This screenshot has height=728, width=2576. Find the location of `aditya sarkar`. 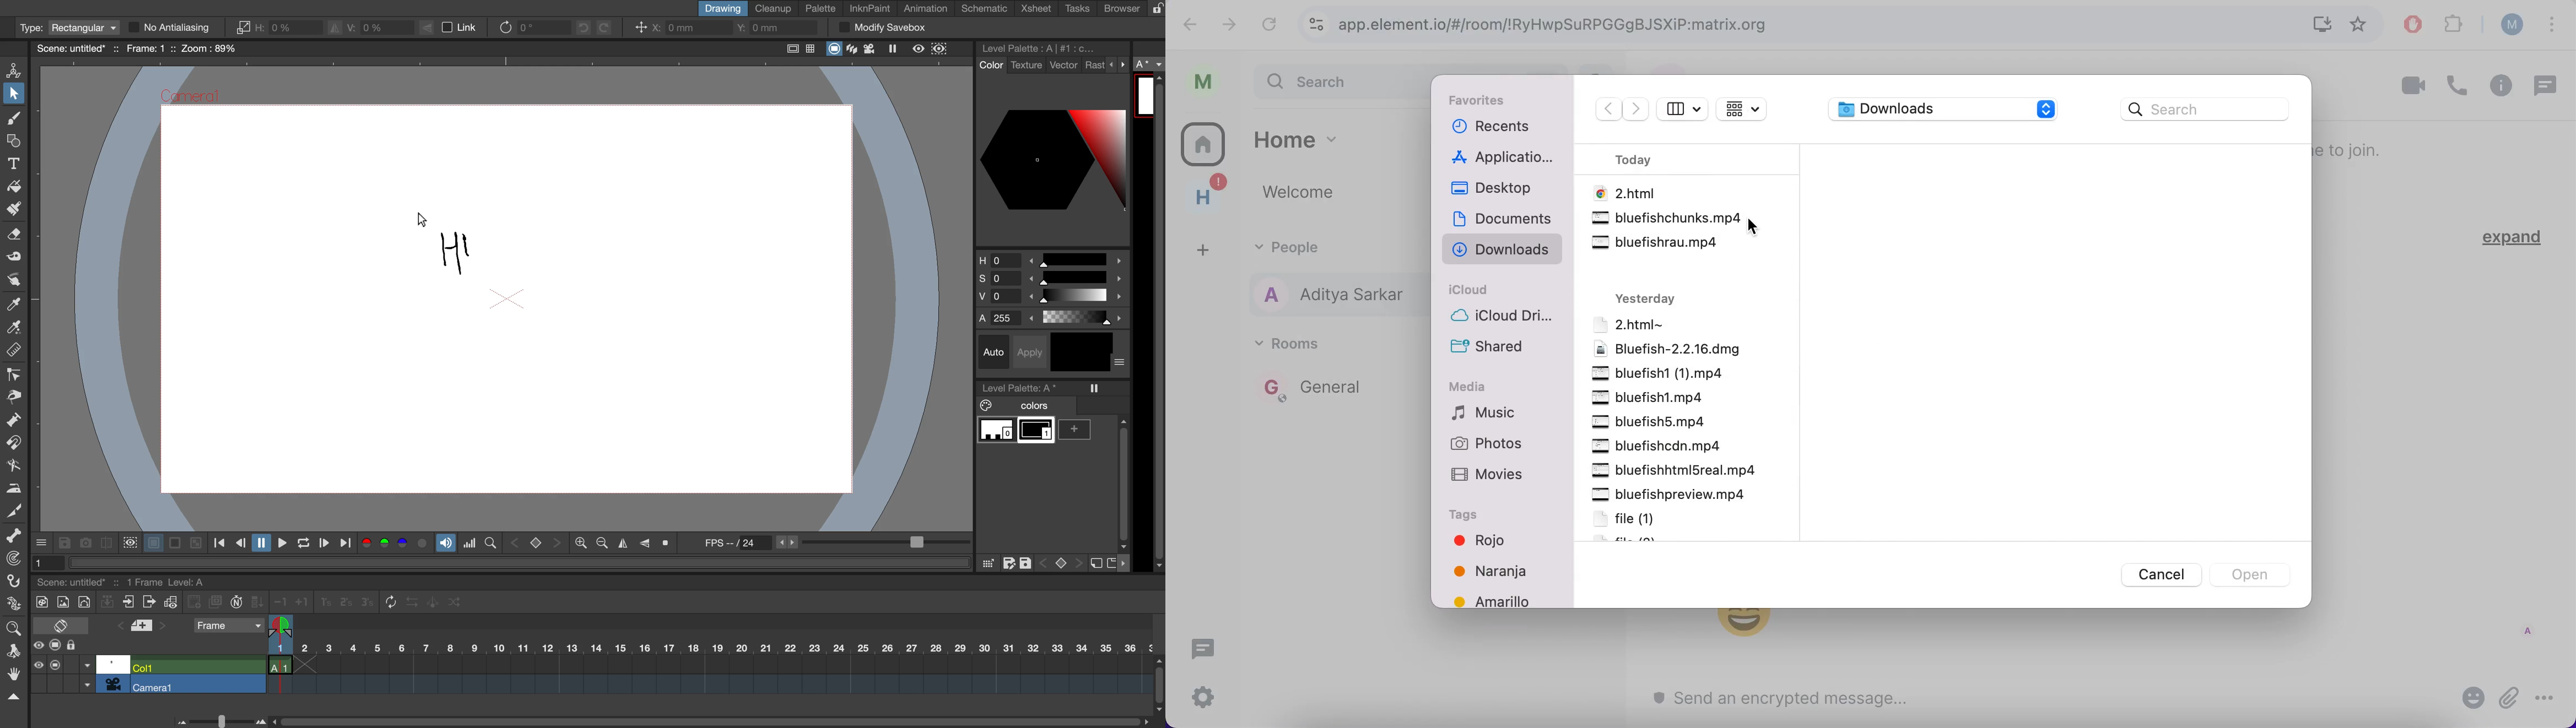

aditya sarkar is located at coordinates (1327, 297).